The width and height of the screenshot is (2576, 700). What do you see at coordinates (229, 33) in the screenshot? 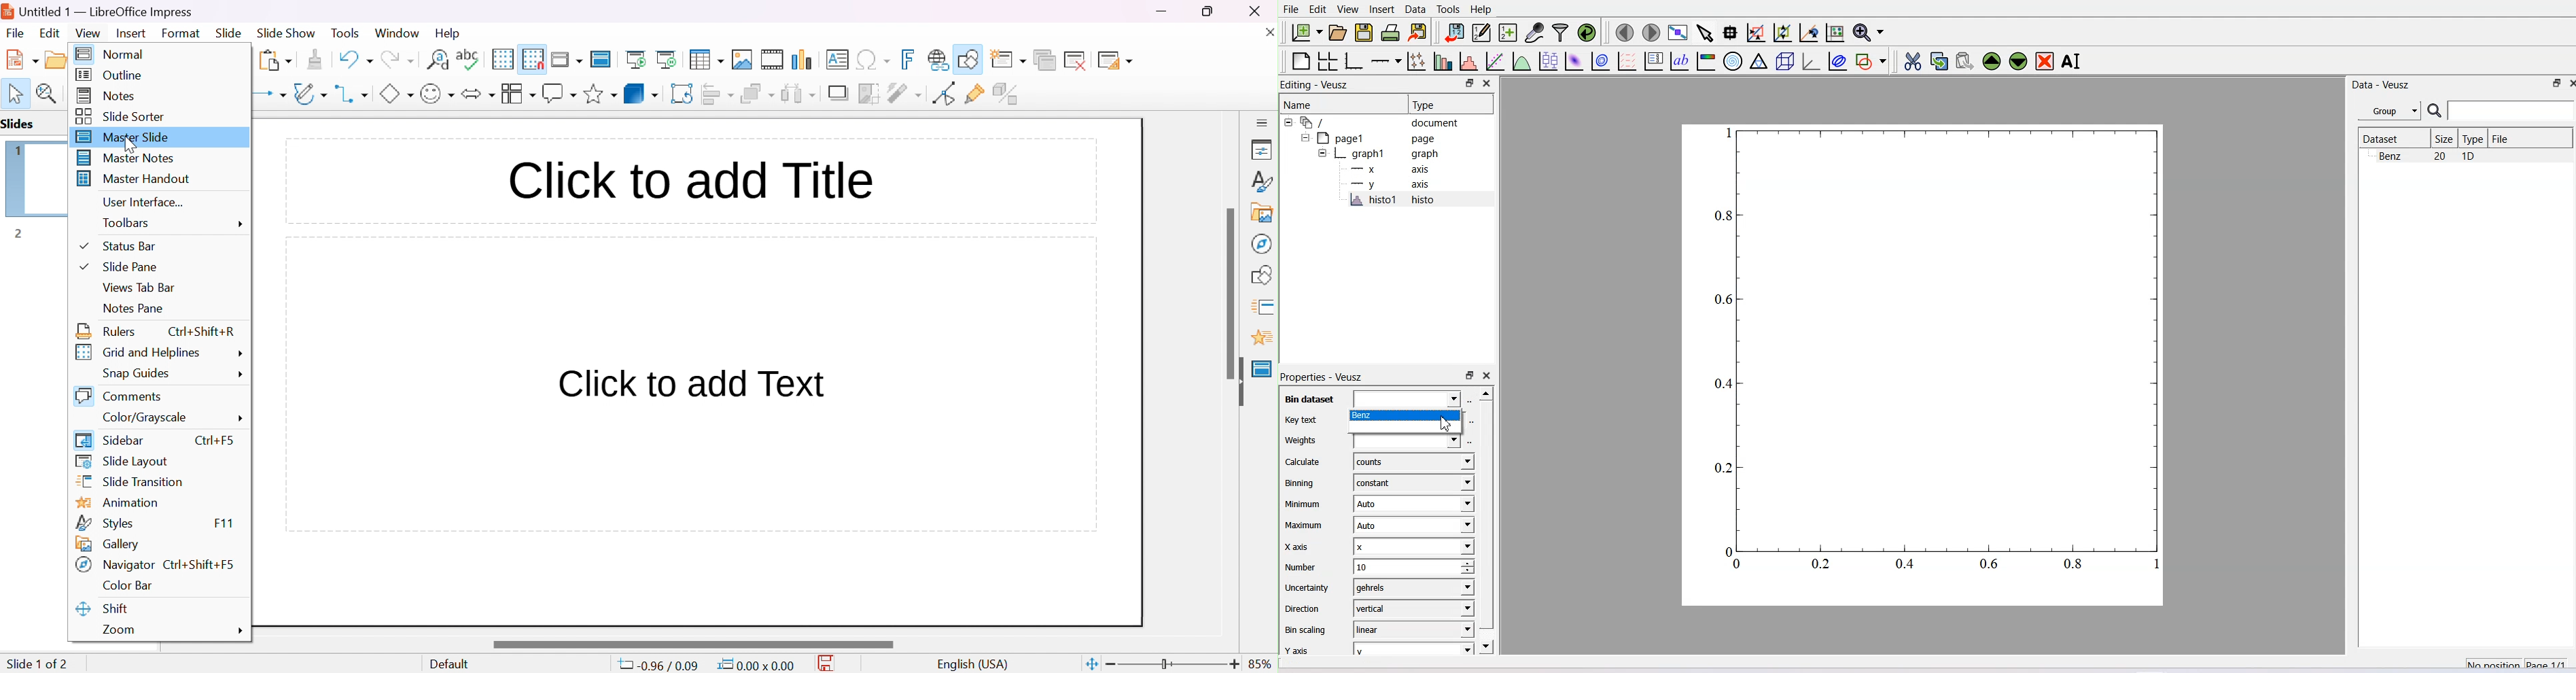
I see `slide` at bounding box center [229, 33].